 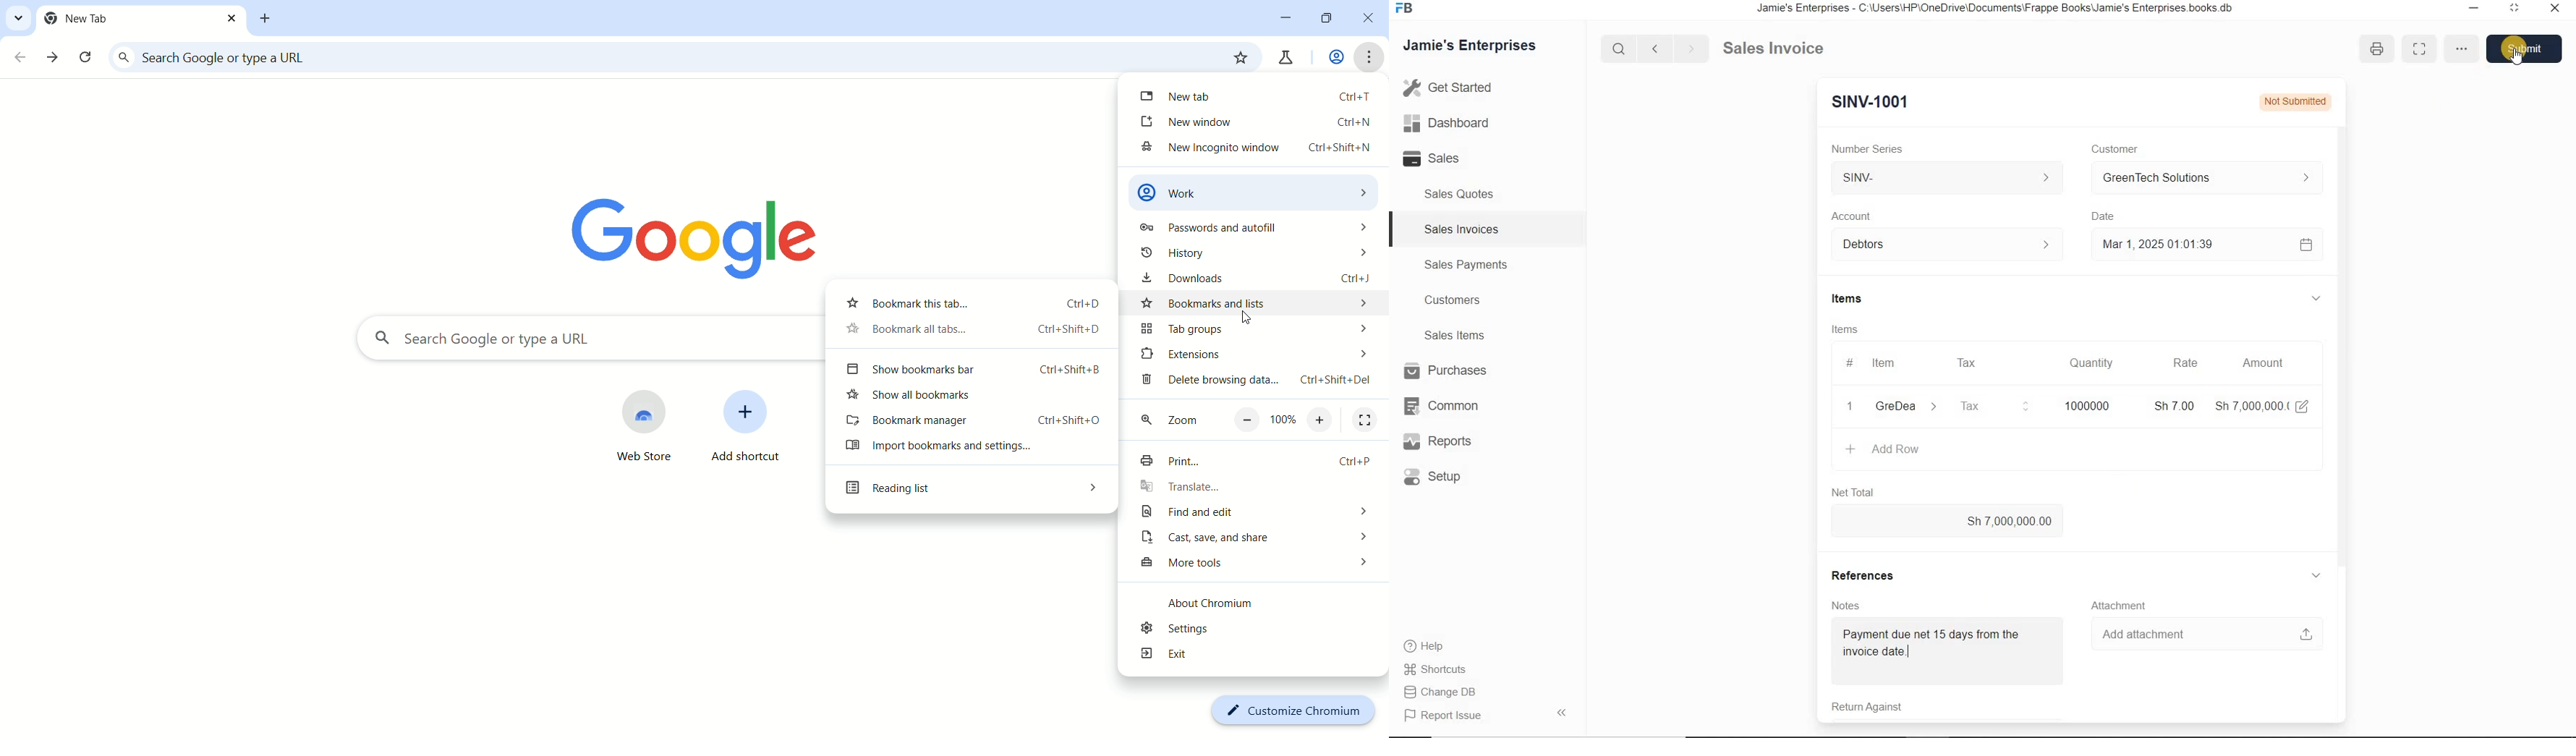 What do you see at coordinates (267, 19) in the screenshot?
I see `new tab` at bounding box center [267, 19].